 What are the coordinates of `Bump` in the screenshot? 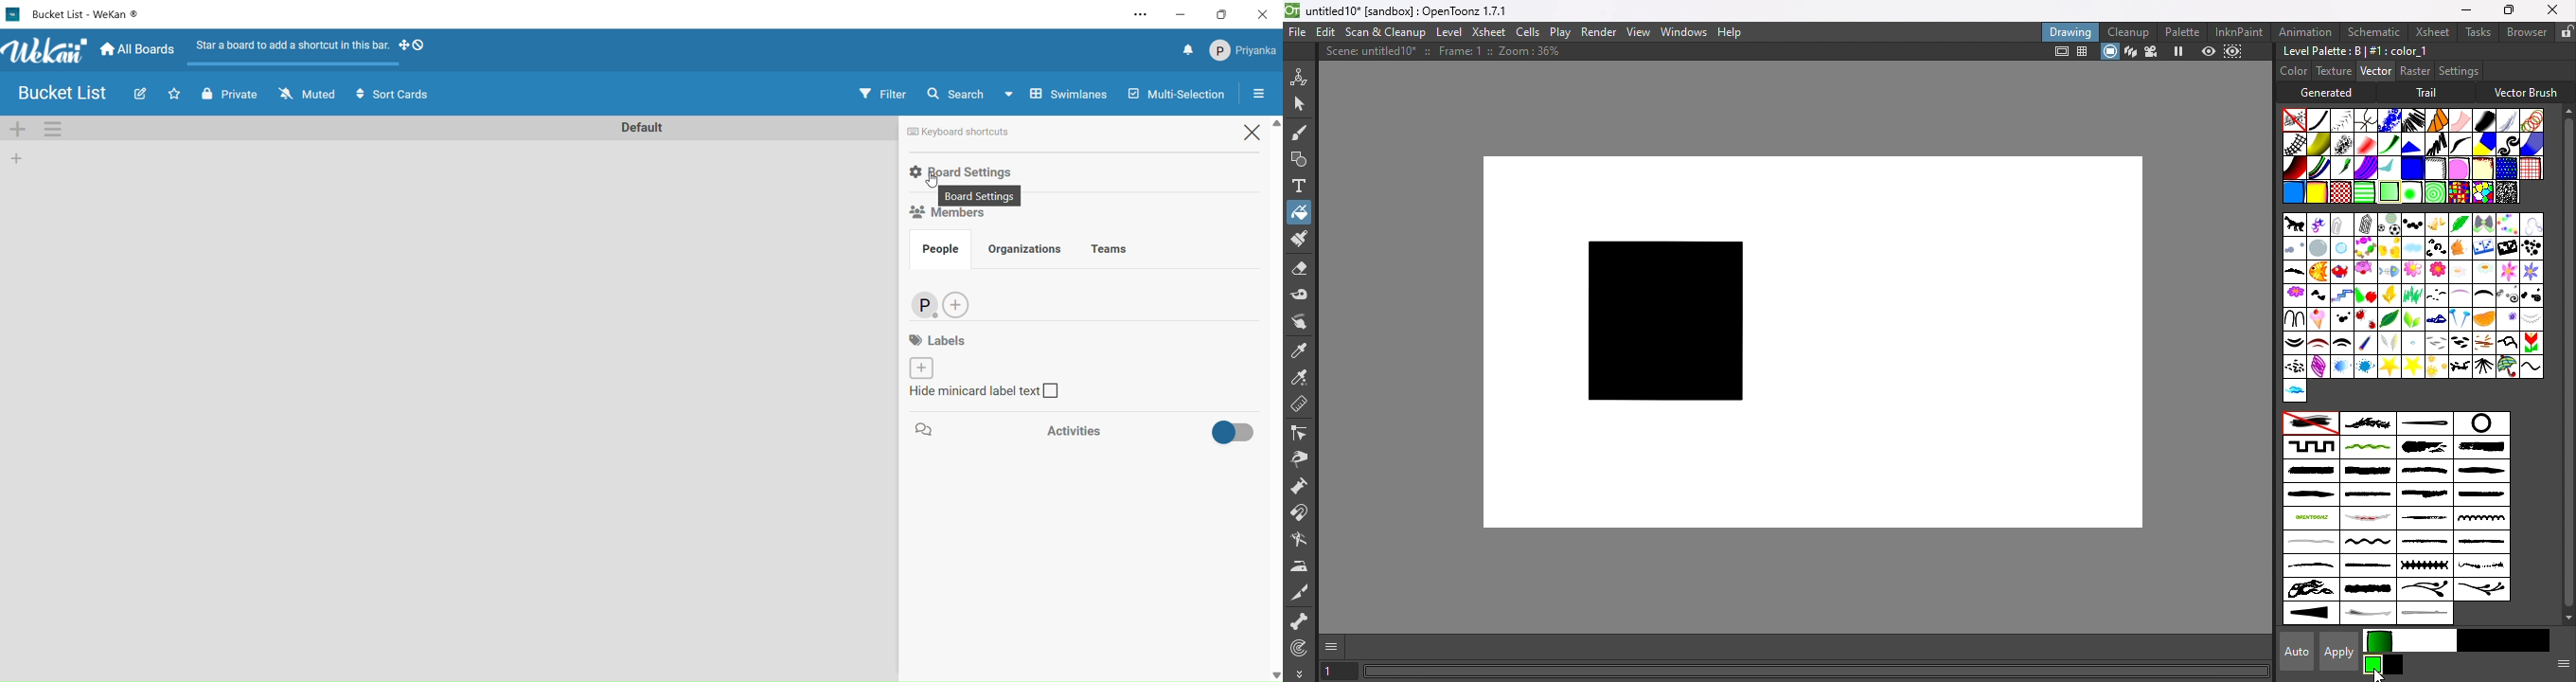 It's located at (2318, 144).